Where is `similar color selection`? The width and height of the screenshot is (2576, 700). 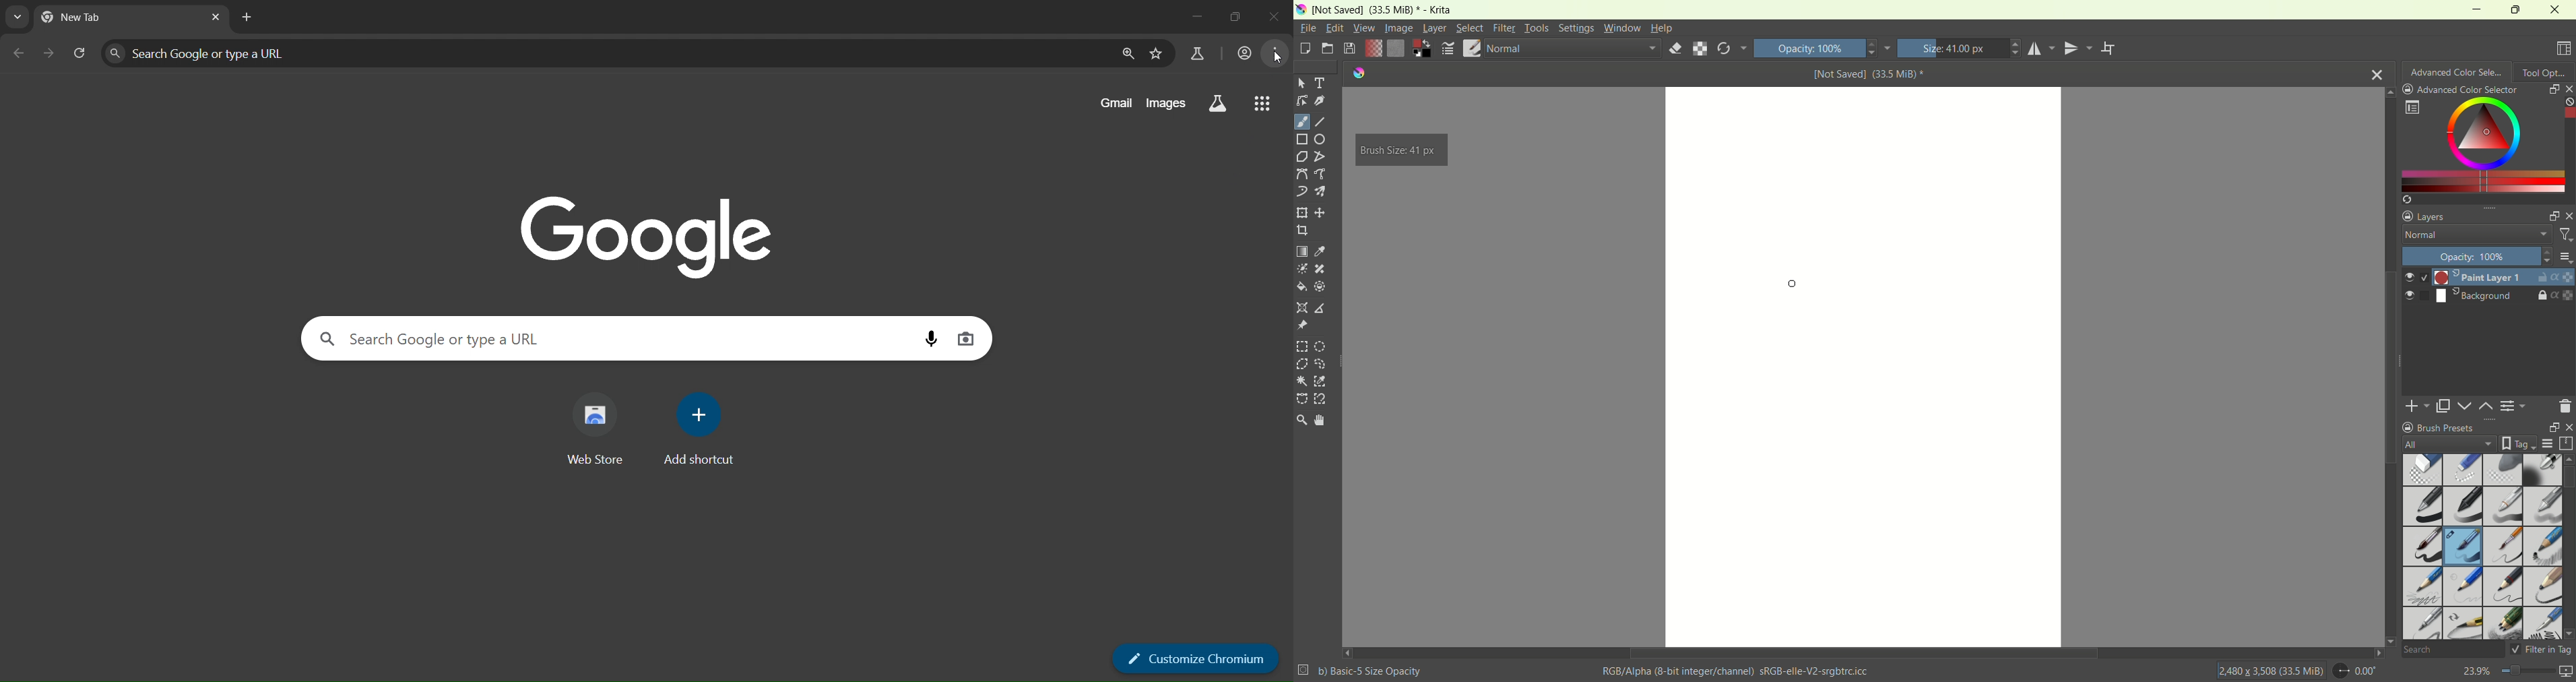 similar color selection is located at coordinates (1320, 381).